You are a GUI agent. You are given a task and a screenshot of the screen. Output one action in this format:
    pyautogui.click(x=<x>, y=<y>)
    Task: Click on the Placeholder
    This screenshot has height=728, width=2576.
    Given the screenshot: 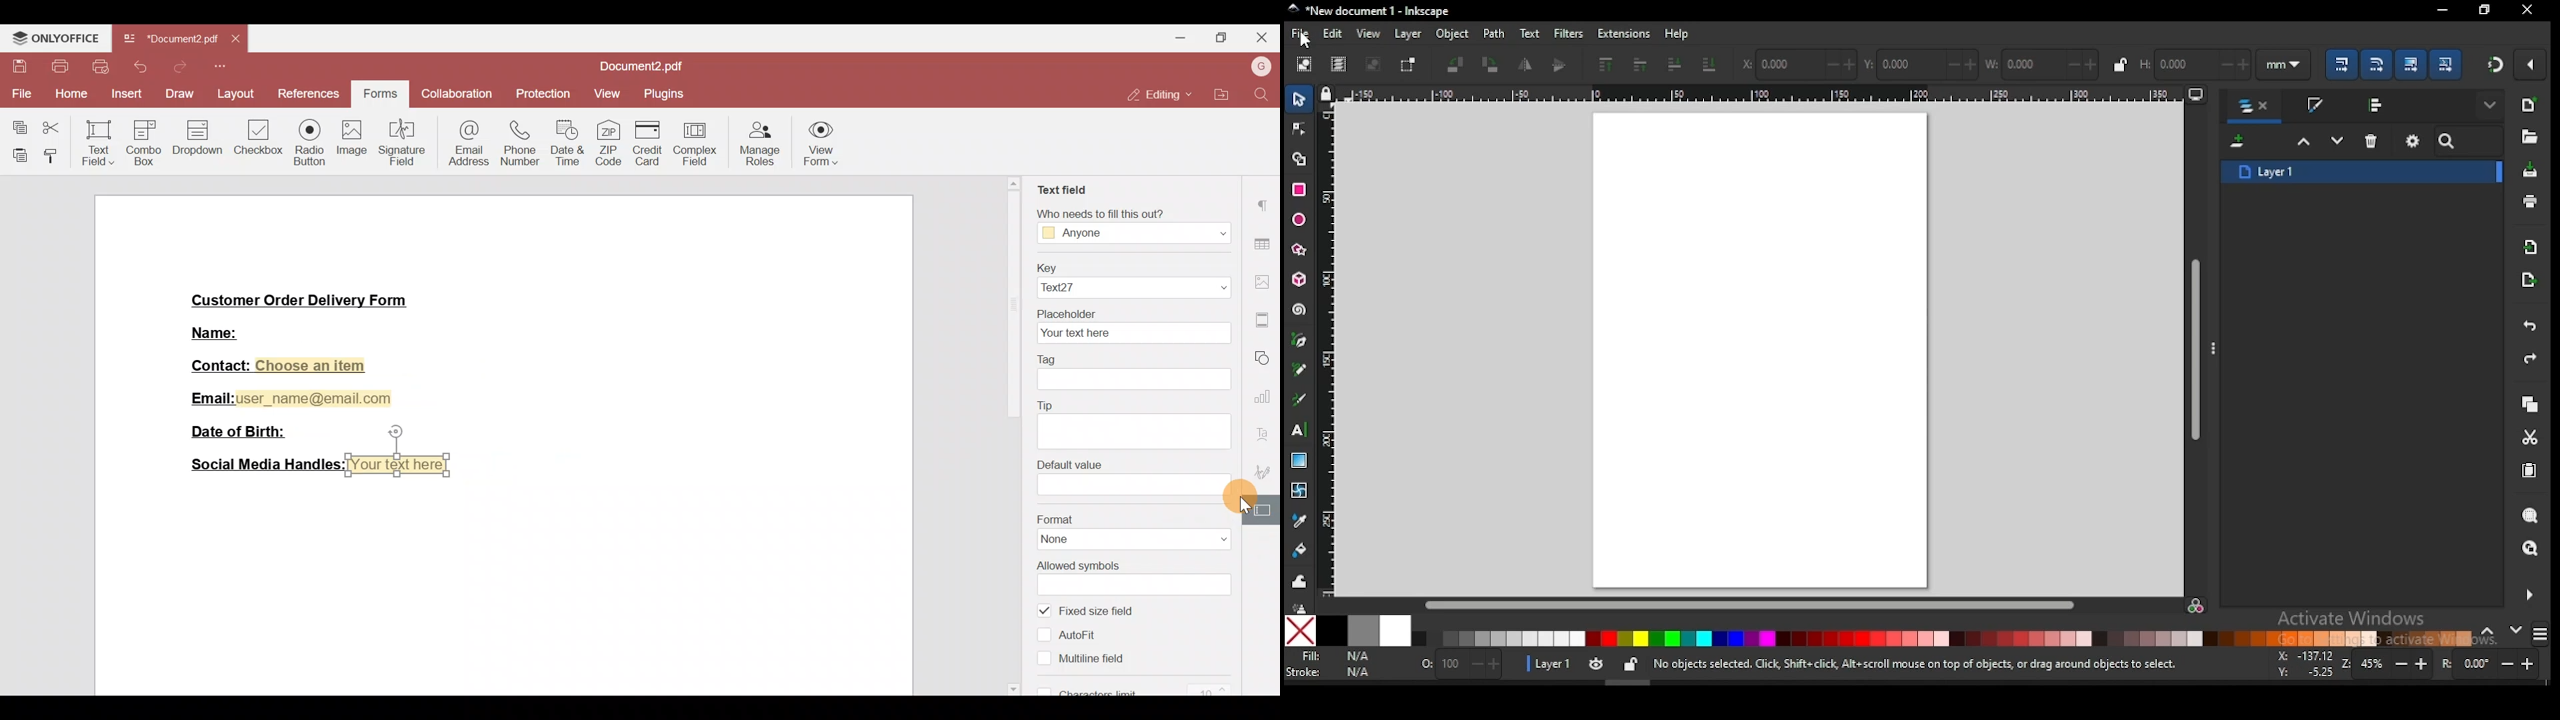 What is the action you would take?
    pyautogui.click(x=1133, y=326)
    